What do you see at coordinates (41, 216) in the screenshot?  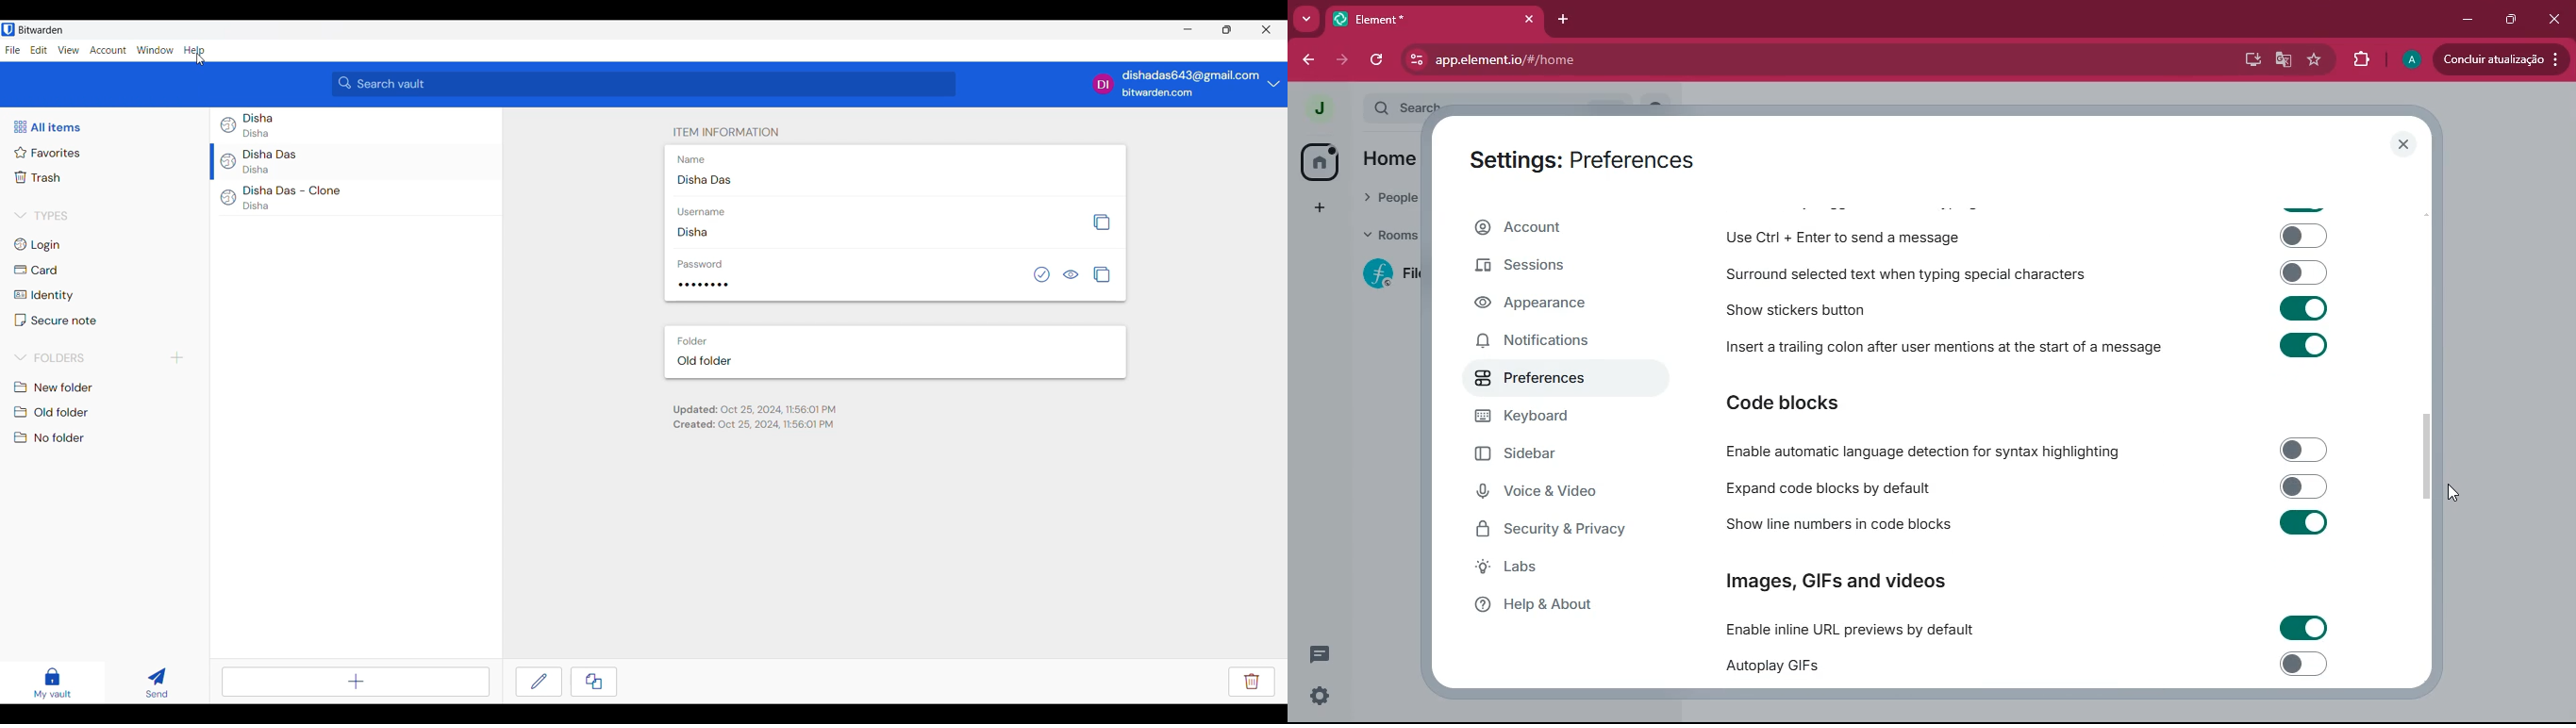 I see `Collapse types` at bounding box center [41, 216].